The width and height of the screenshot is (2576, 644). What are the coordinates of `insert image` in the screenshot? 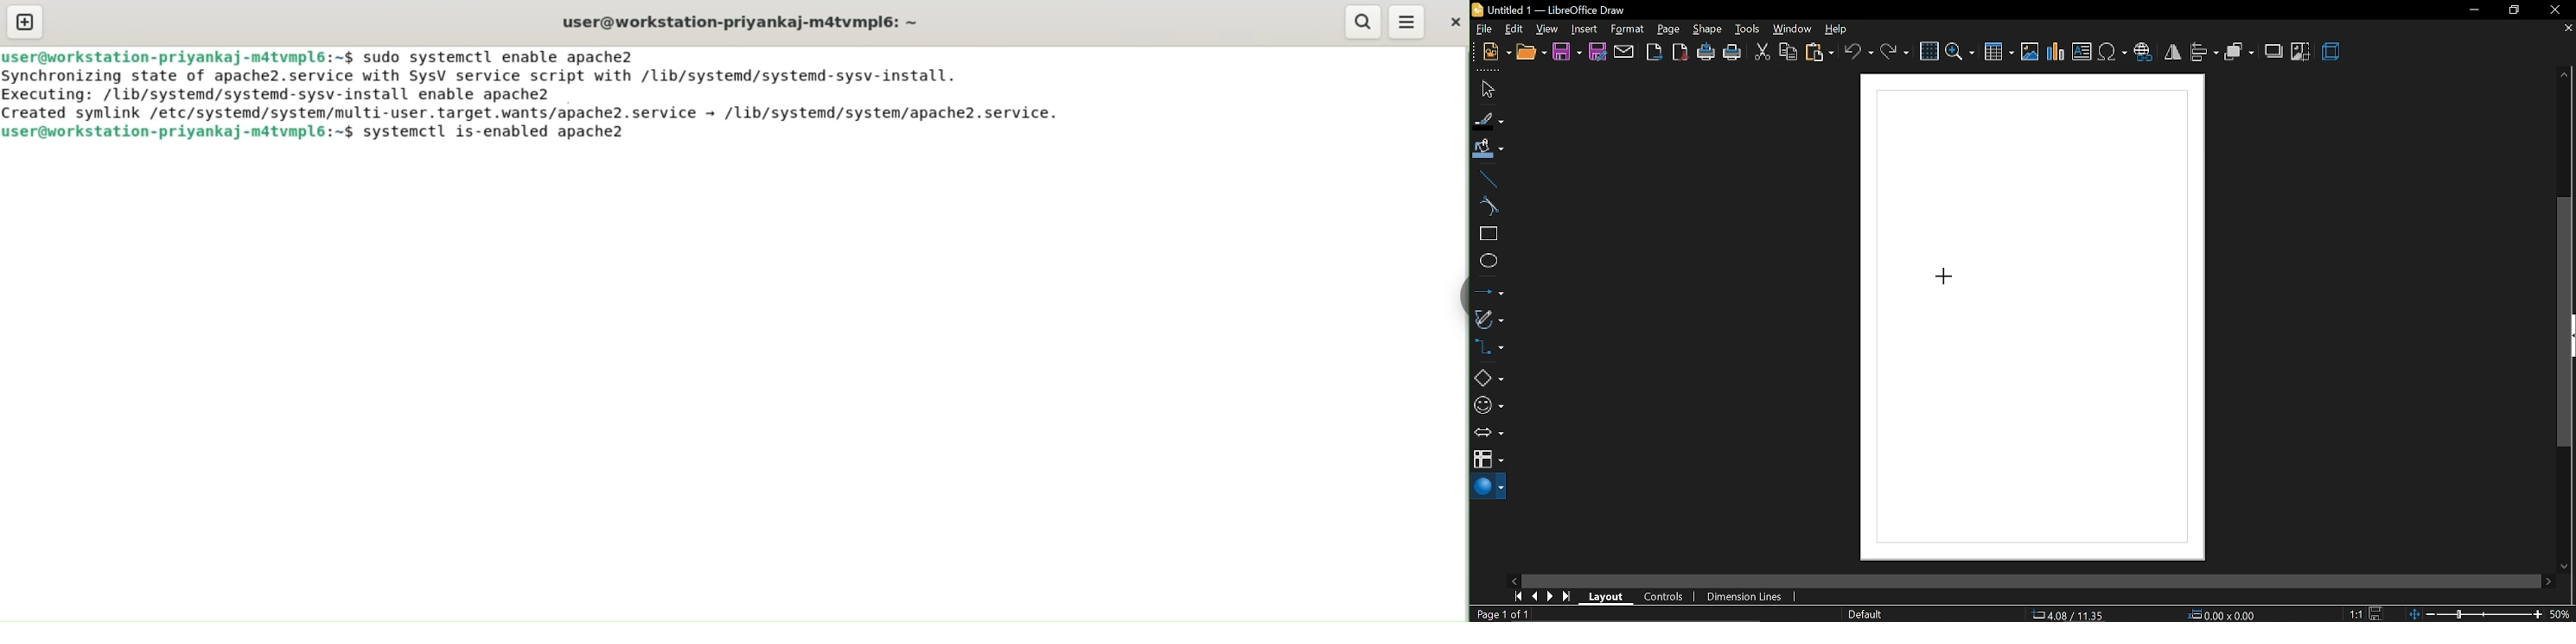 It's located at (2030, 51).